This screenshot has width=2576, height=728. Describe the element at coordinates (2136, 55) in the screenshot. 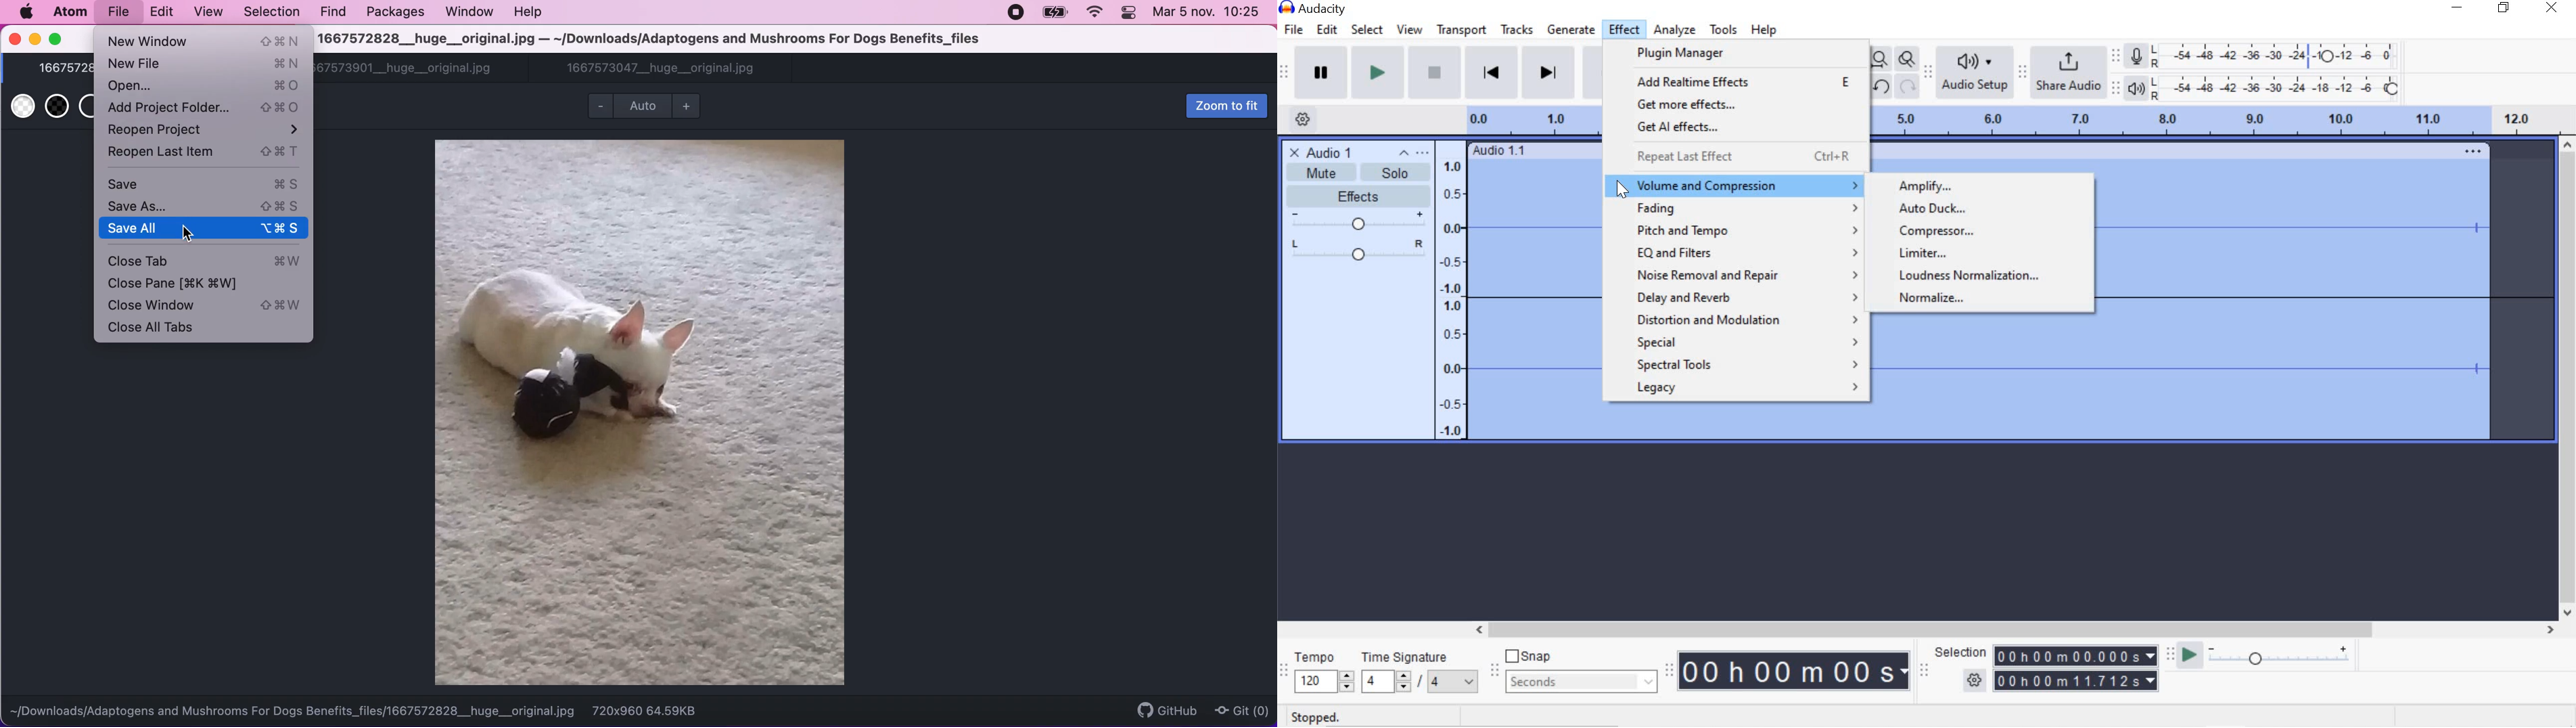

I see `Record meter` at that location.